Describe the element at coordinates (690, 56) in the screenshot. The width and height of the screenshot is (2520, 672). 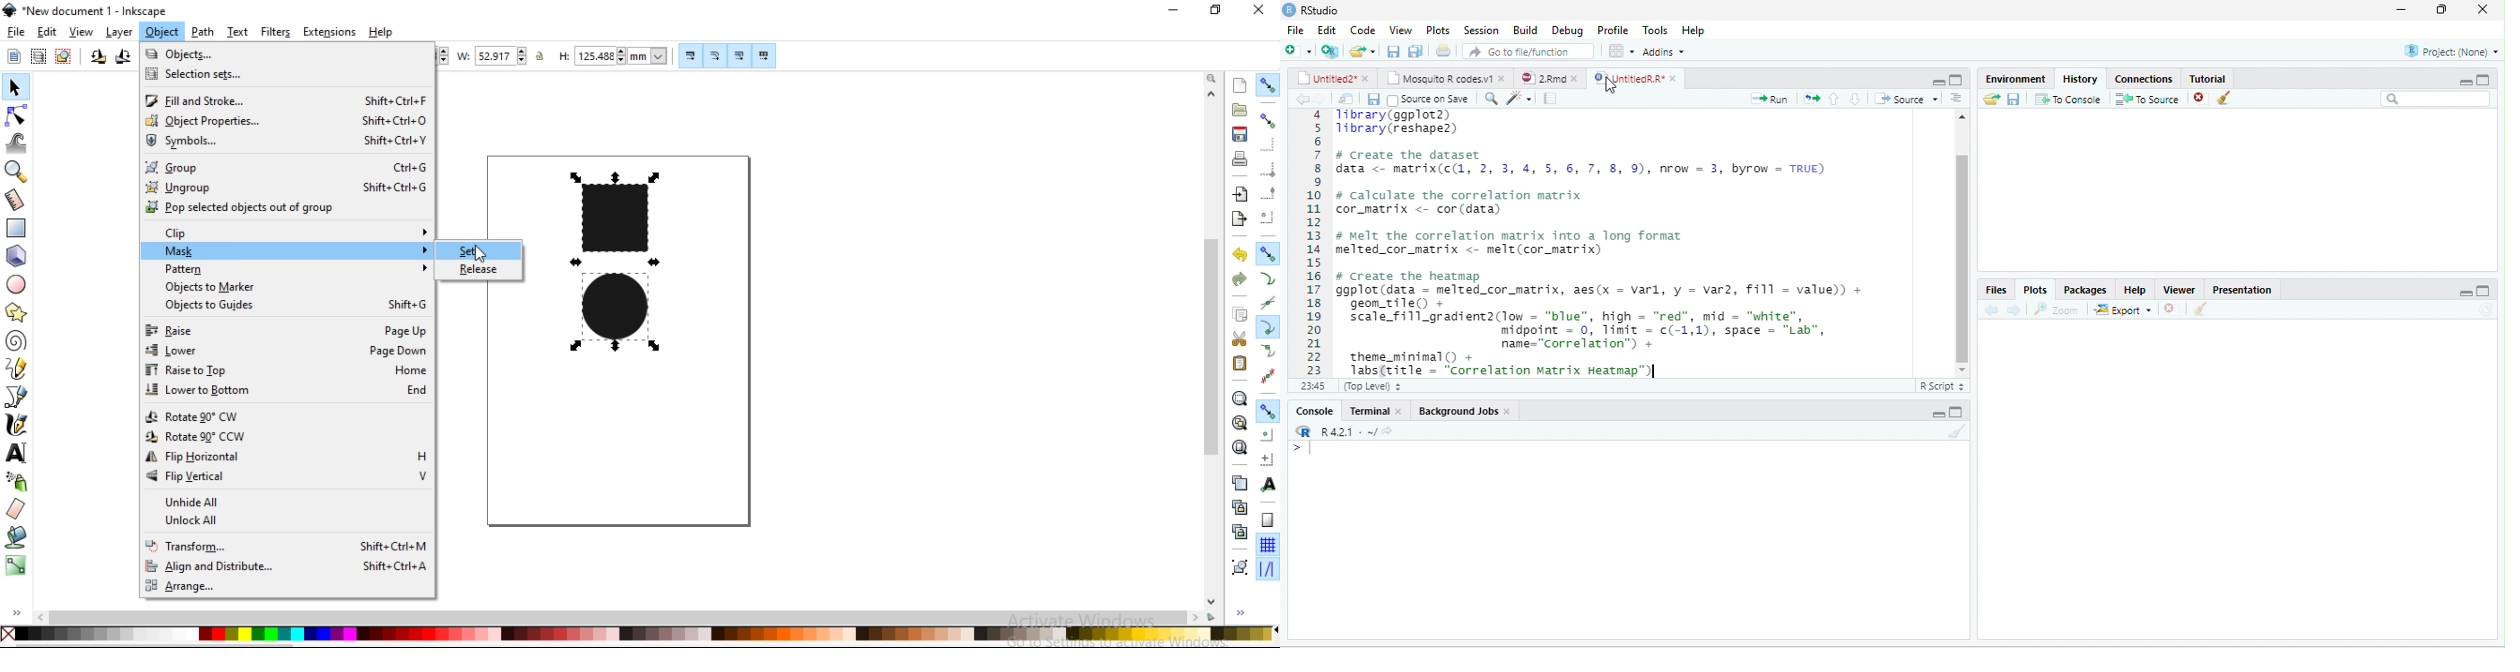
I see `scale stroke width by same proportion ` at that location.